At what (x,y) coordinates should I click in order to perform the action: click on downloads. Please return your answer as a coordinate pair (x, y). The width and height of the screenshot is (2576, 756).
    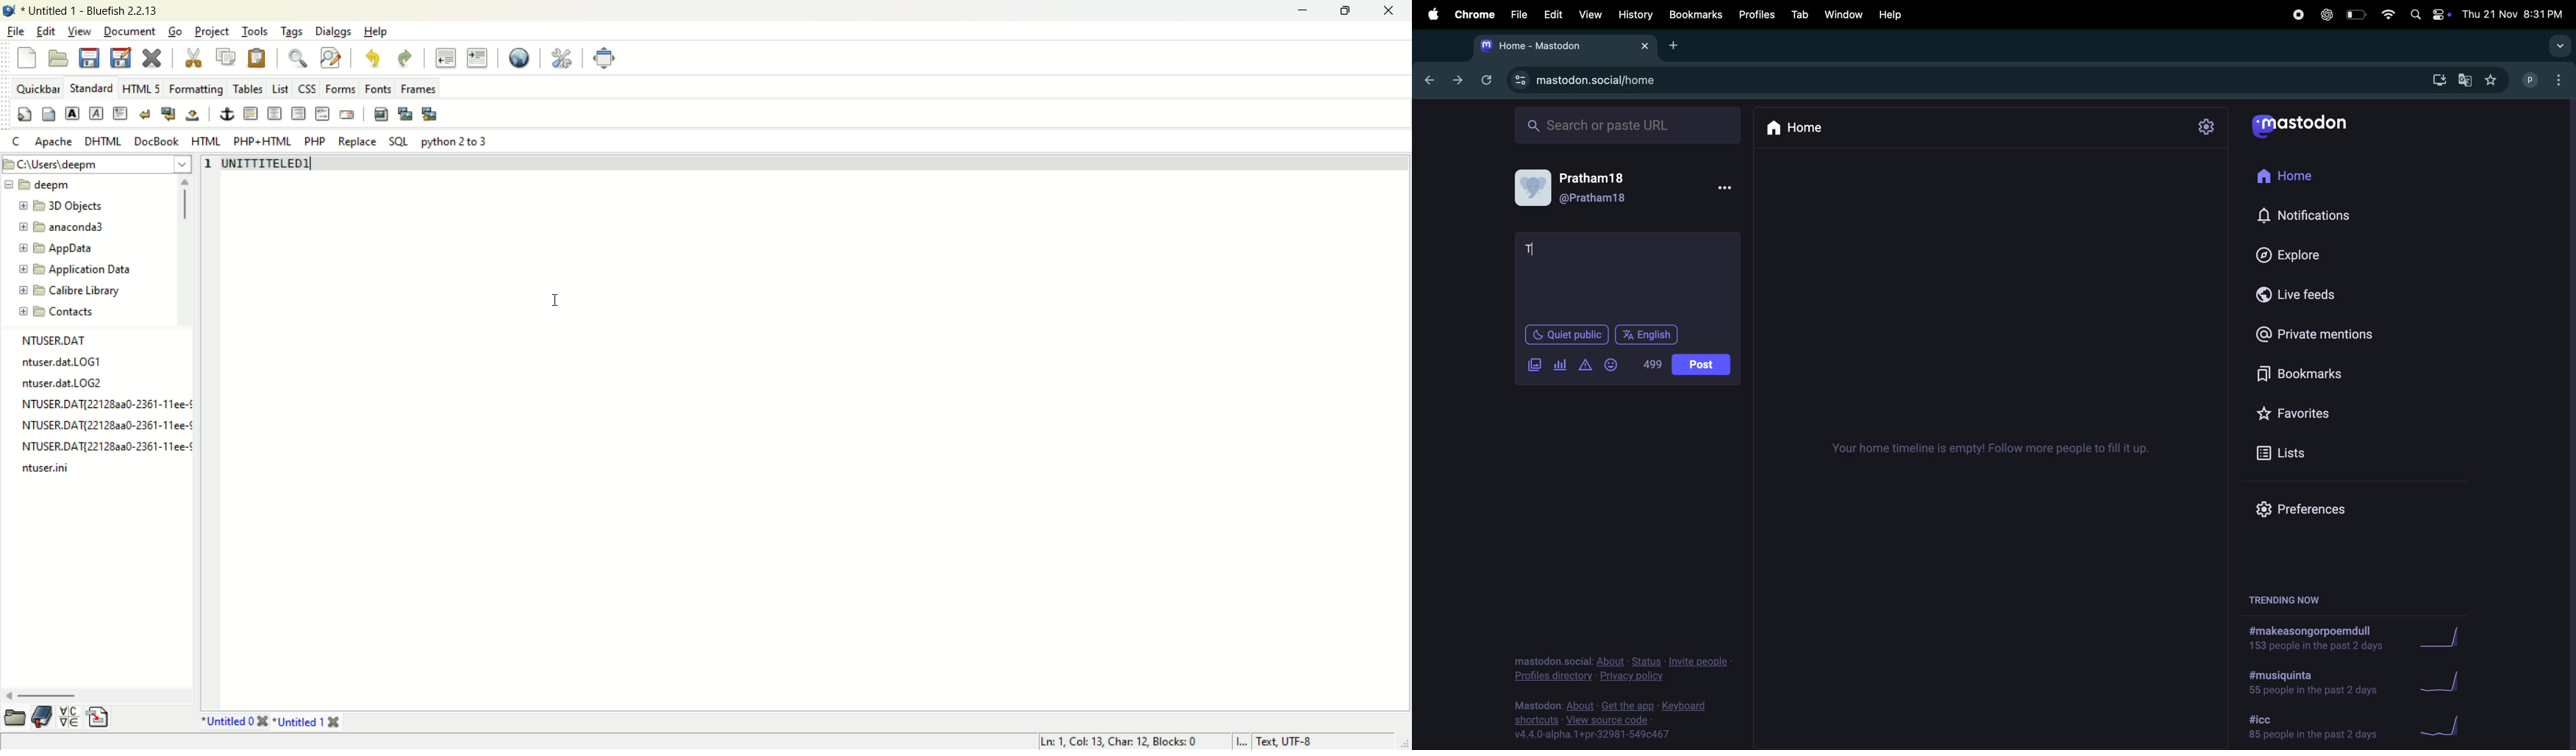
    Looking at the image, I should click on (2435, 81).